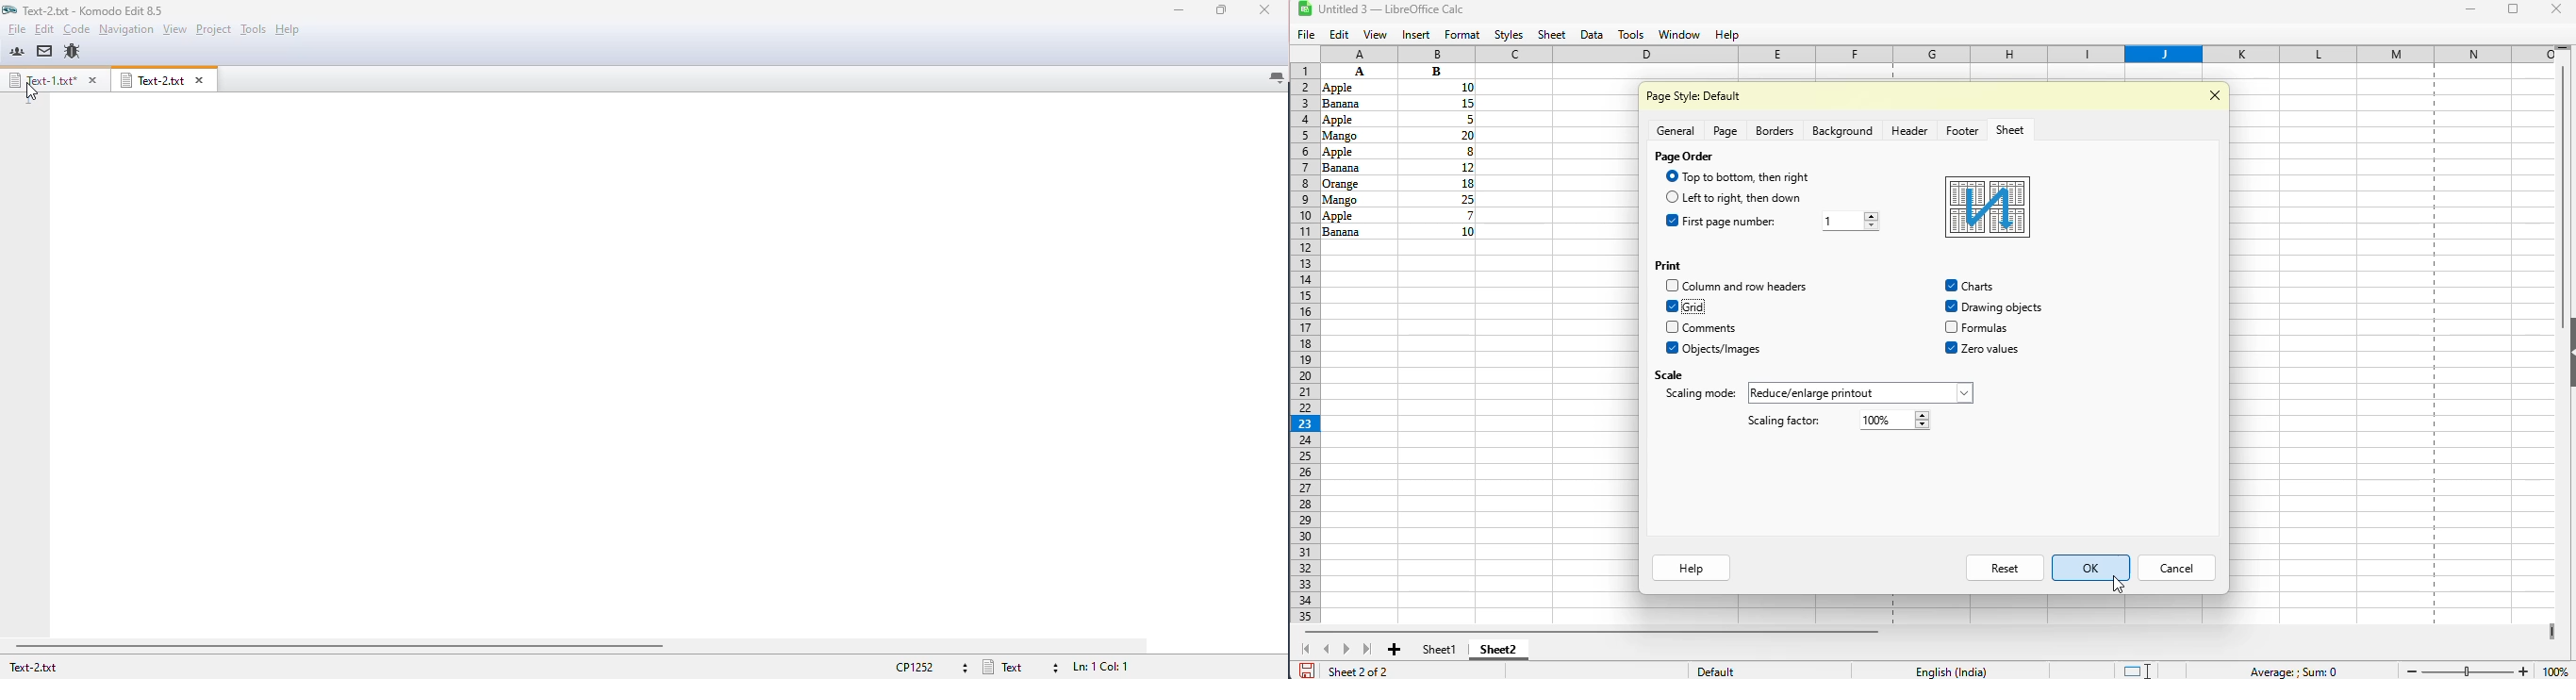 The image size is (2576, 700). I want to click on maximize, so click(2515, 8).